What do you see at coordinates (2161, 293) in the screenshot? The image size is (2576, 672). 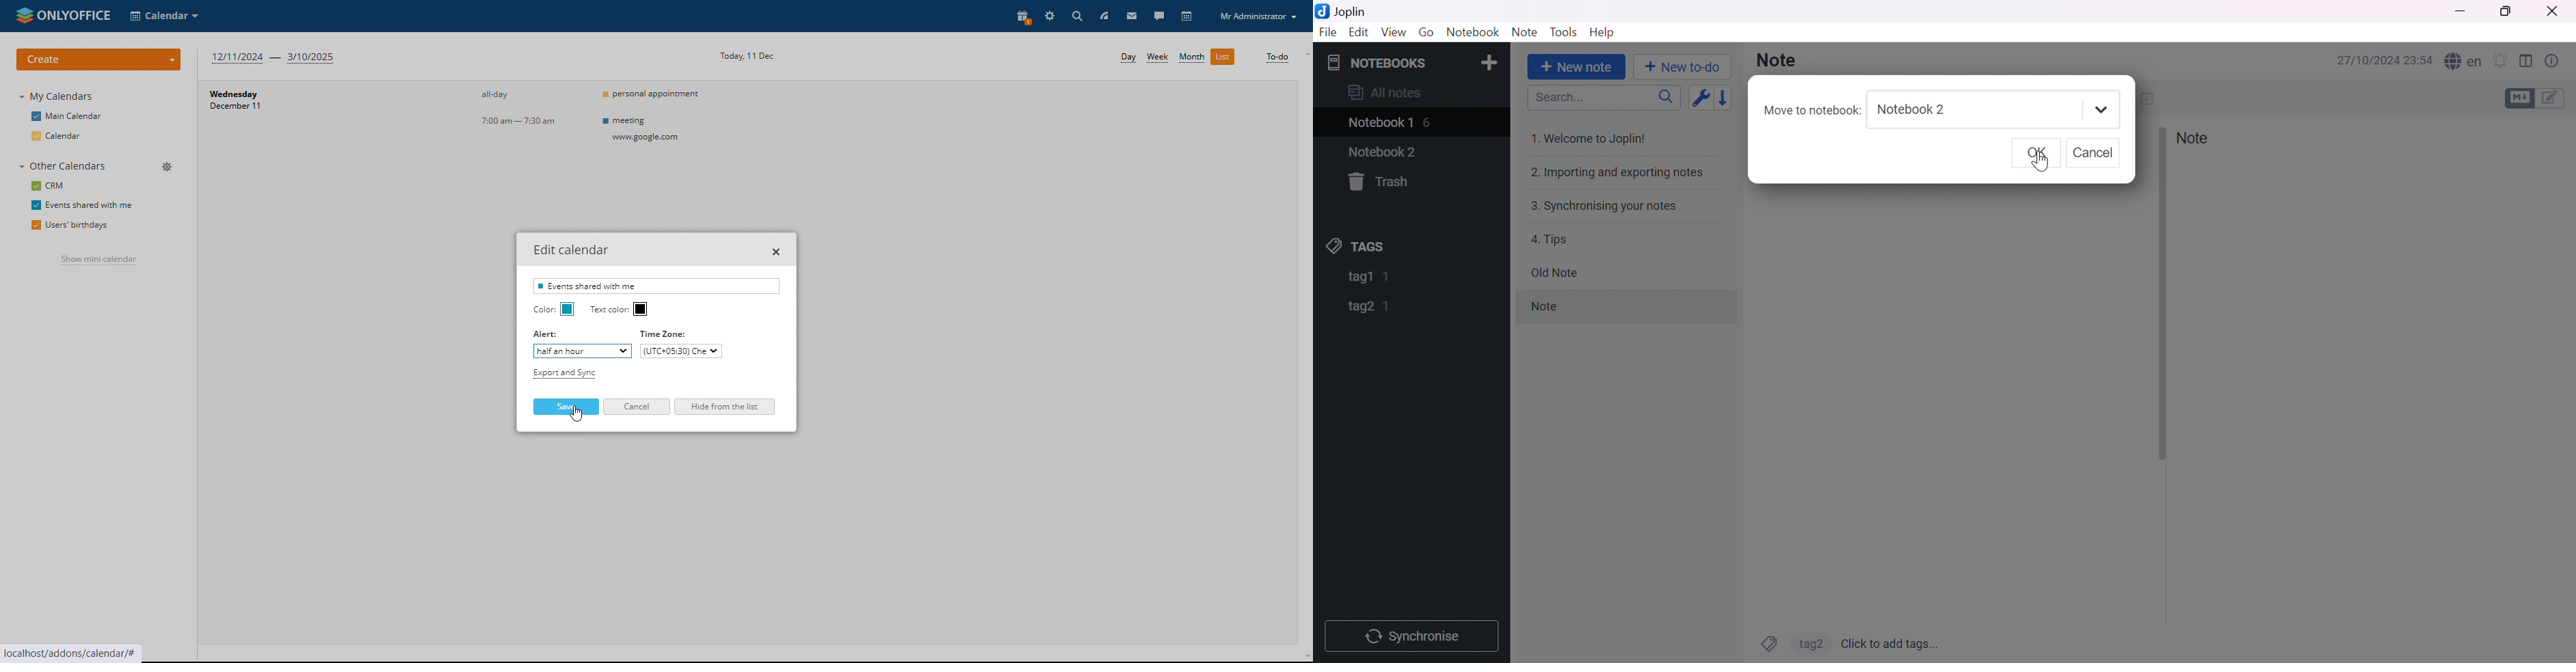 I see `` at bounding box center [2161, 293].